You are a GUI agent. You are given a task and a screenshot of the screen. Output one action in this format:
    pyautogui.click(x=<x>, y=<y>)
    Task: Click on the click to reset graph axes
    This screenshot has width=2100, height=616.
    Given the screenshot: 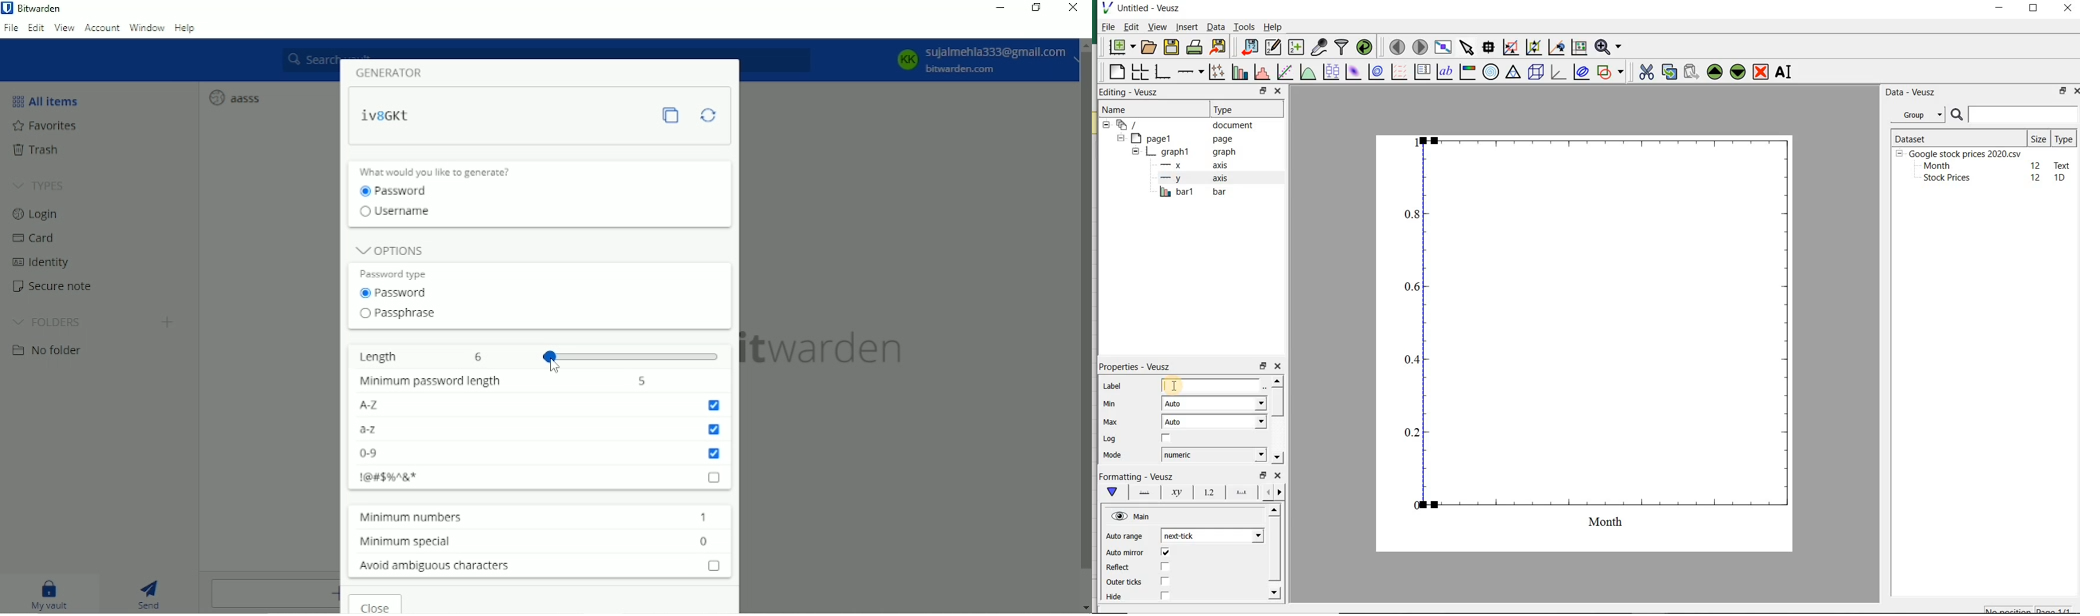 What is the action you would take?
    pyautogui.click(x=1578, y=48)
    